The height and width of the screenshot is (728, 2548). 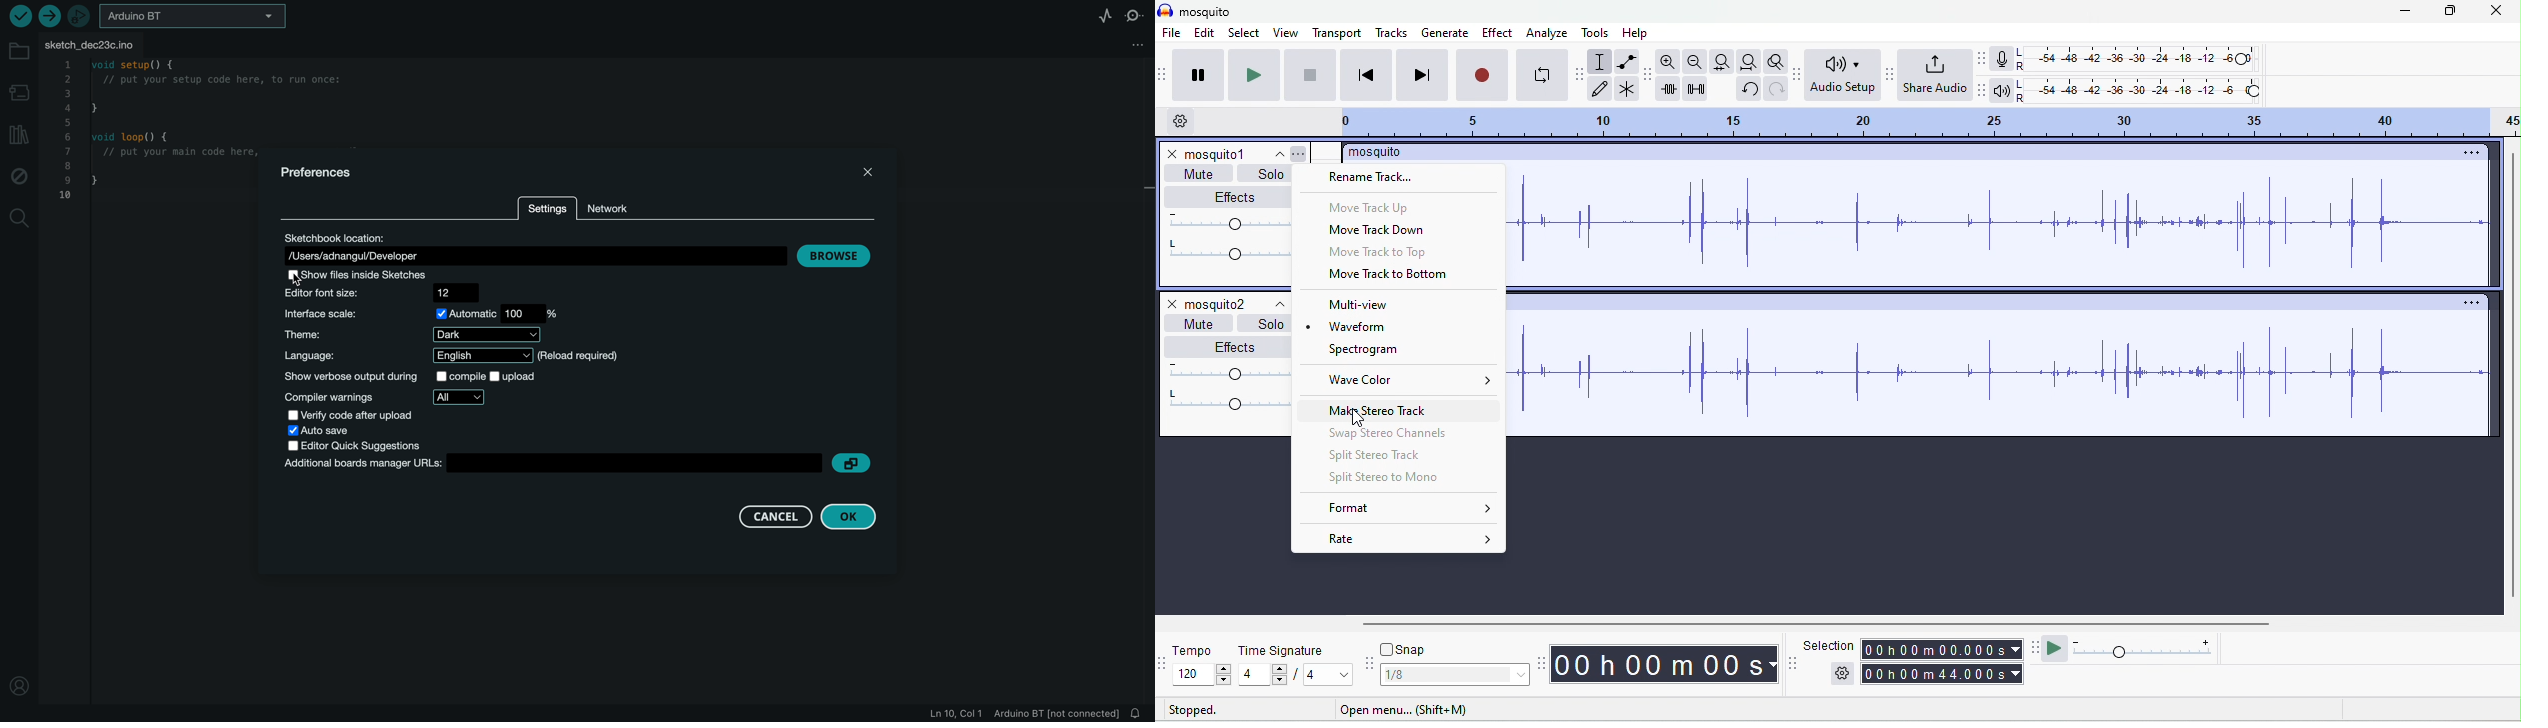 I want to click on select, so click(x=1245, y=34).